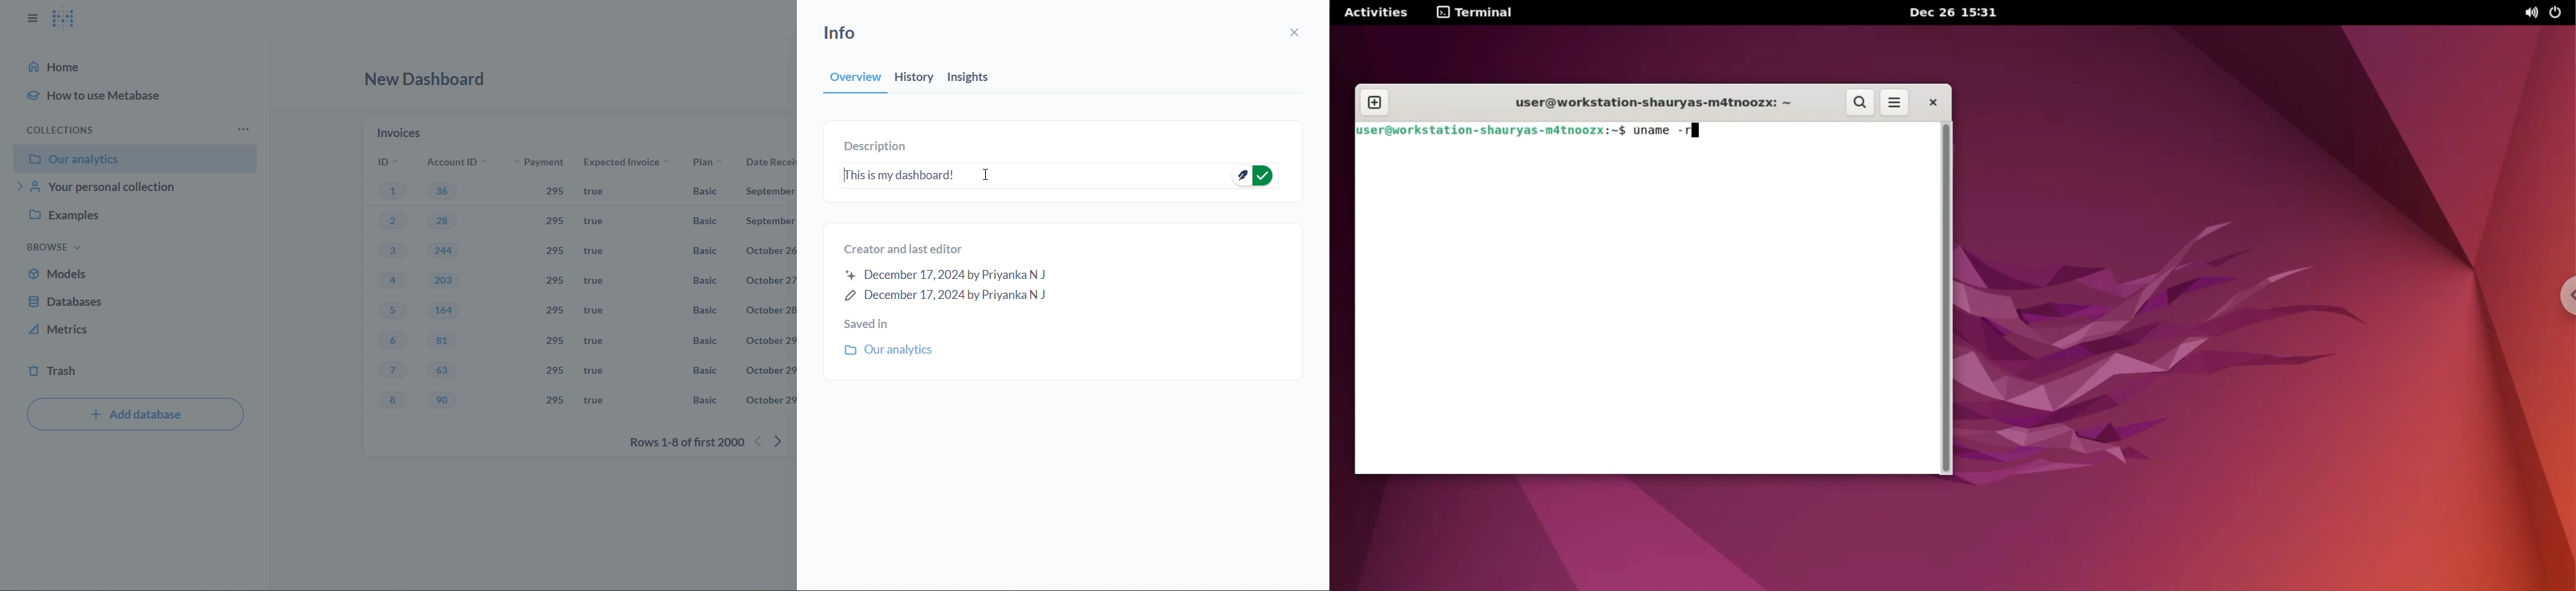 The image size is (2576, 616). Describe the element at coordinates (985, 175) in the screenshot. I see `cursor ` at that location.